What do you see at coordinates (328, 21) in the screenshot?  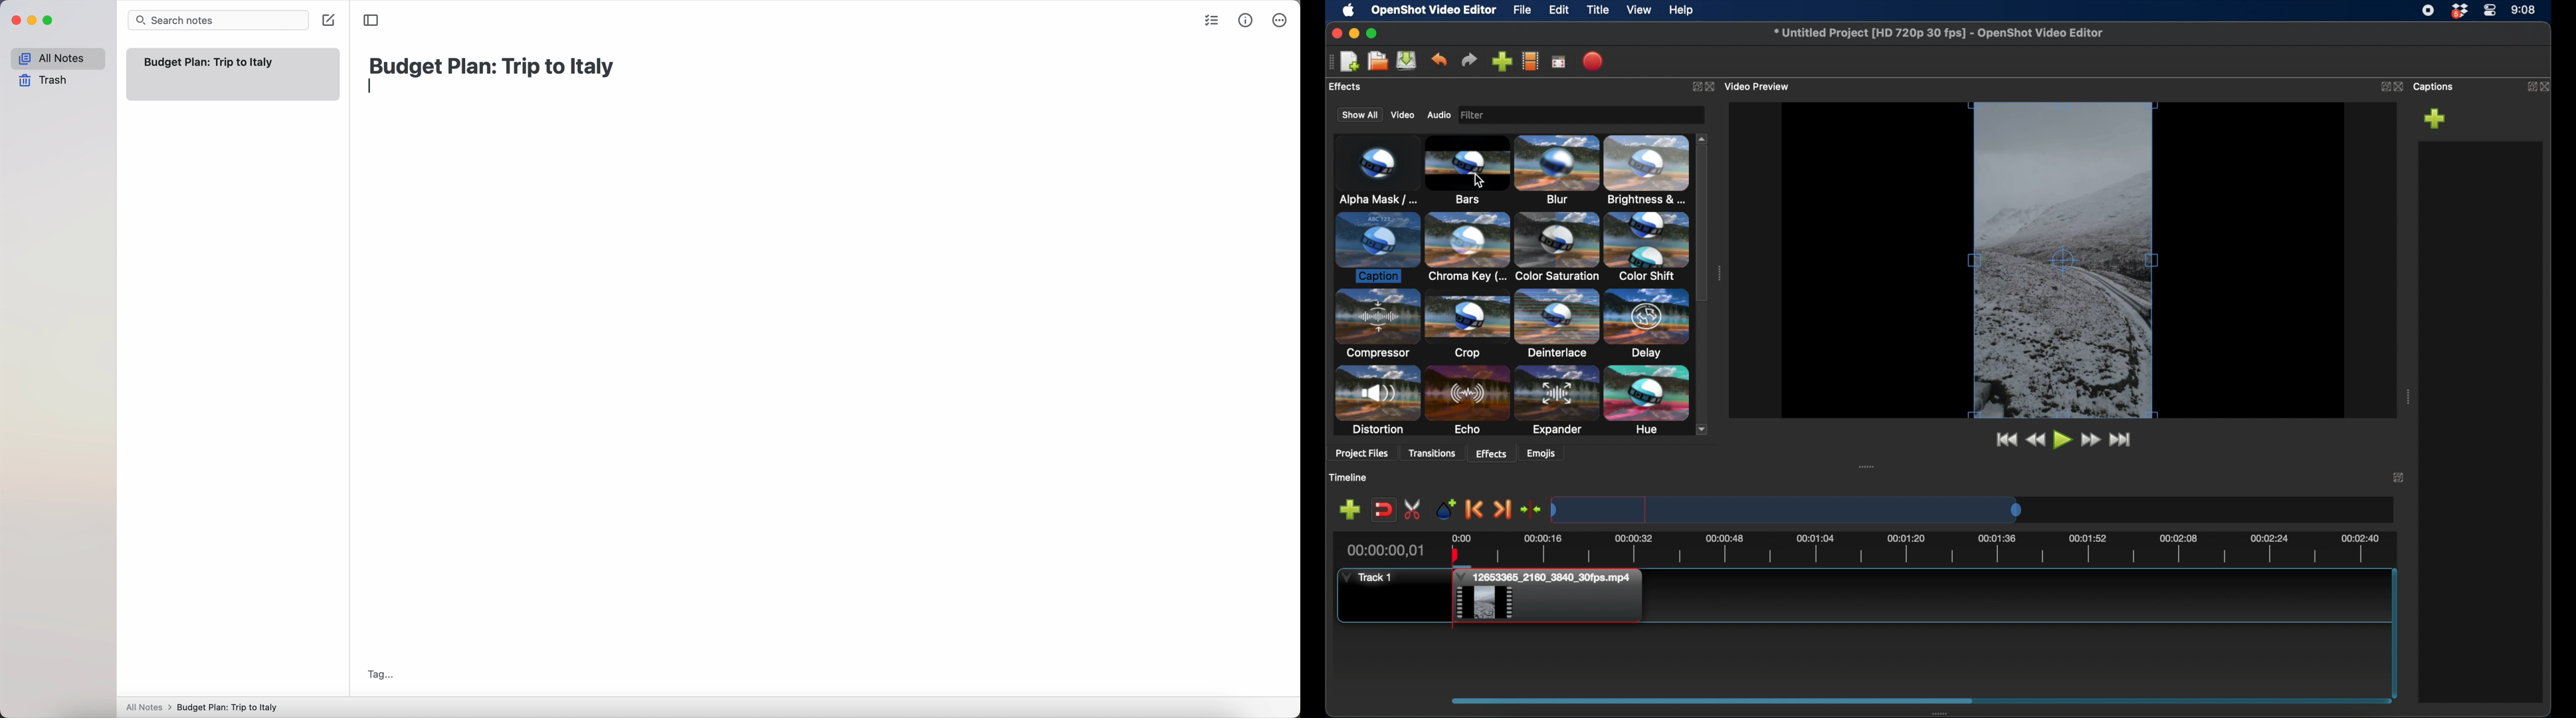 I see `create note` at bounding box center [328, 21].